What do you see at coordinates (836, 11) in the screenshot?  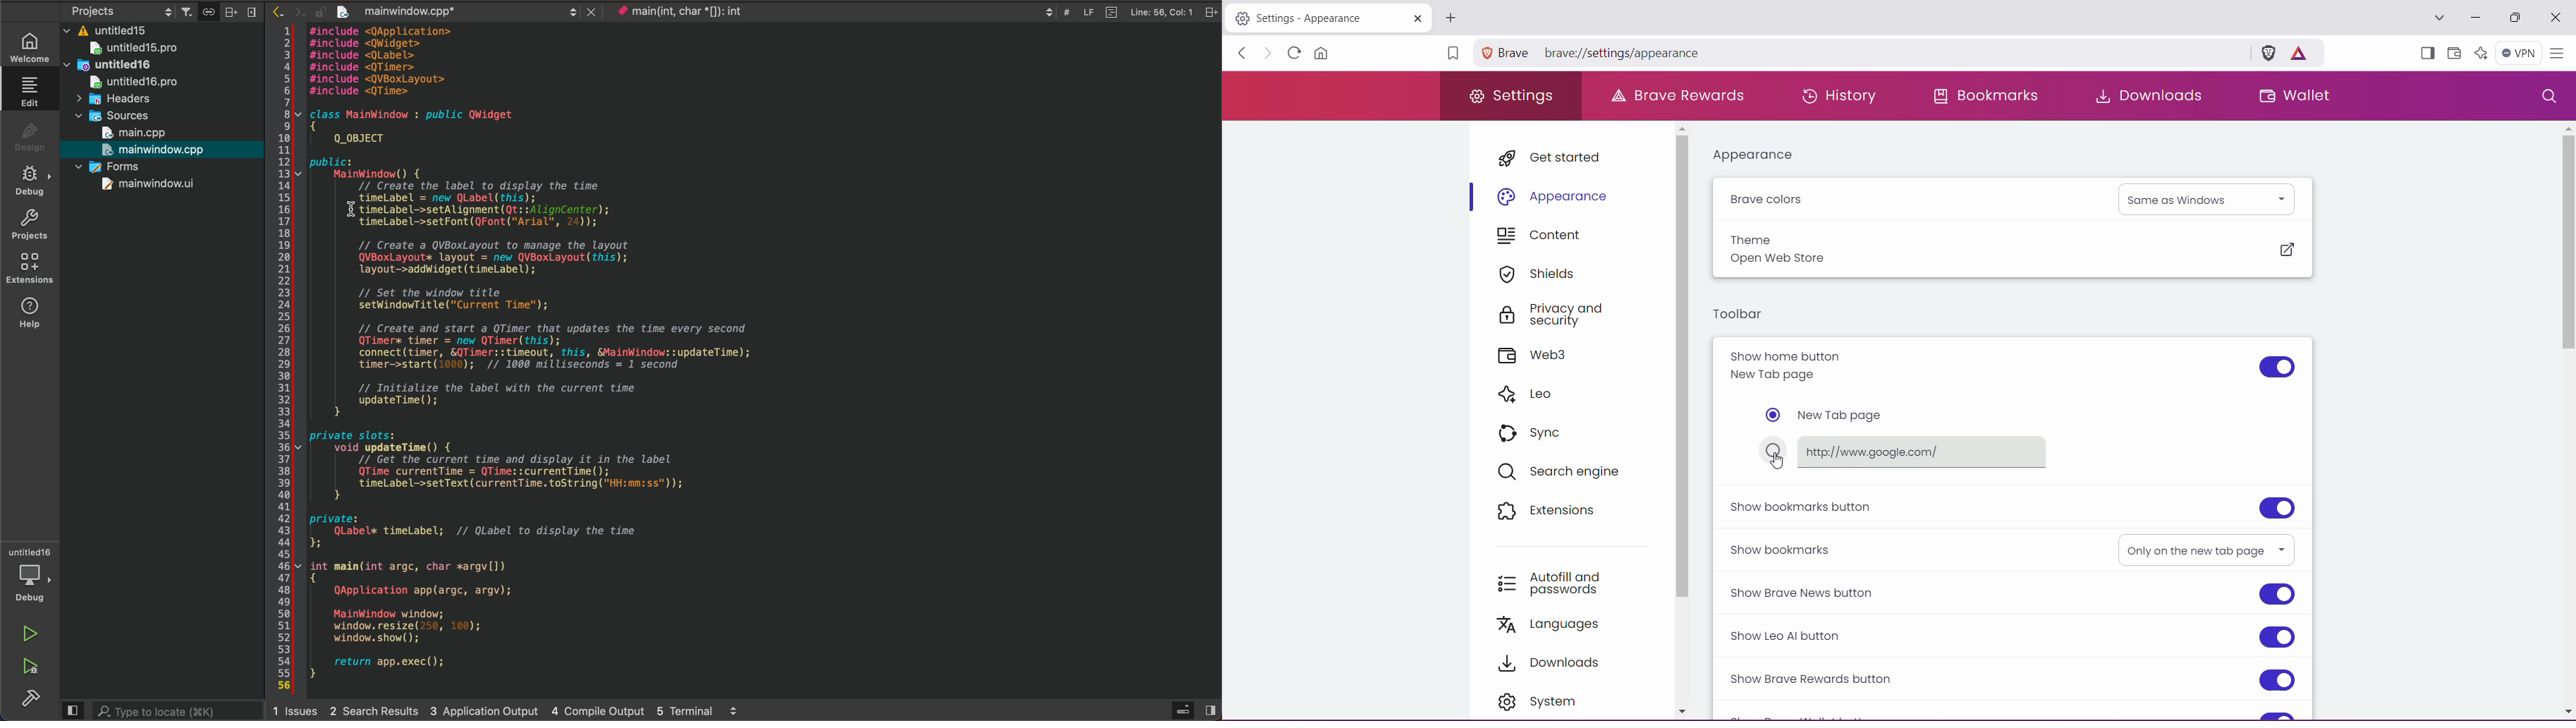 I see `main(int, char *[]): int` at bounding box center [836, 11].